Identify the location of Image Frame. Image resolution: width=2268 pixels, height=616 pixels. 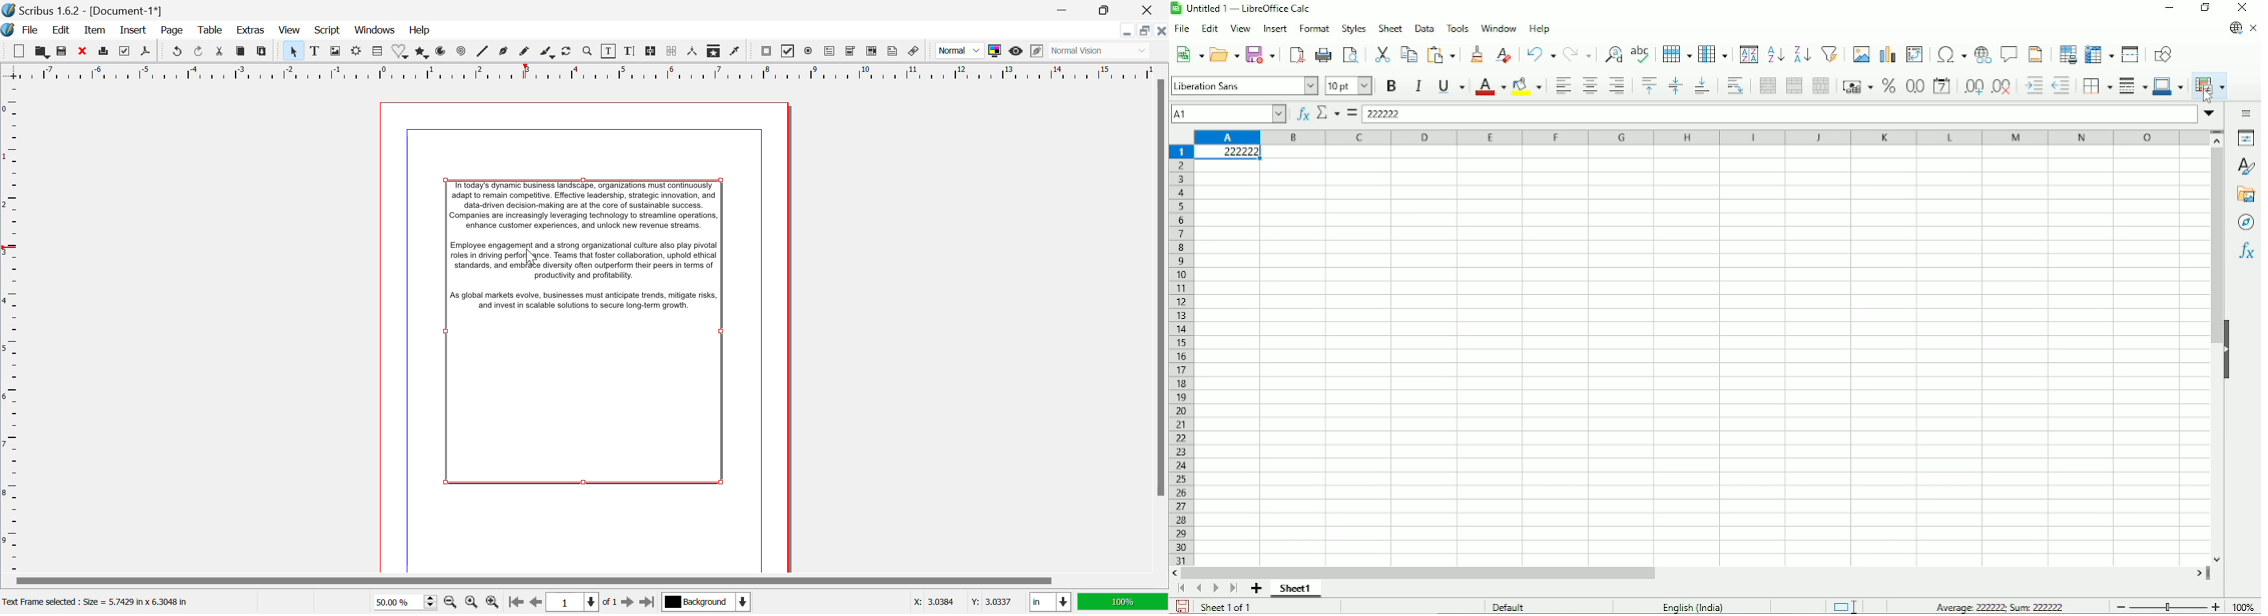
(336, 51).